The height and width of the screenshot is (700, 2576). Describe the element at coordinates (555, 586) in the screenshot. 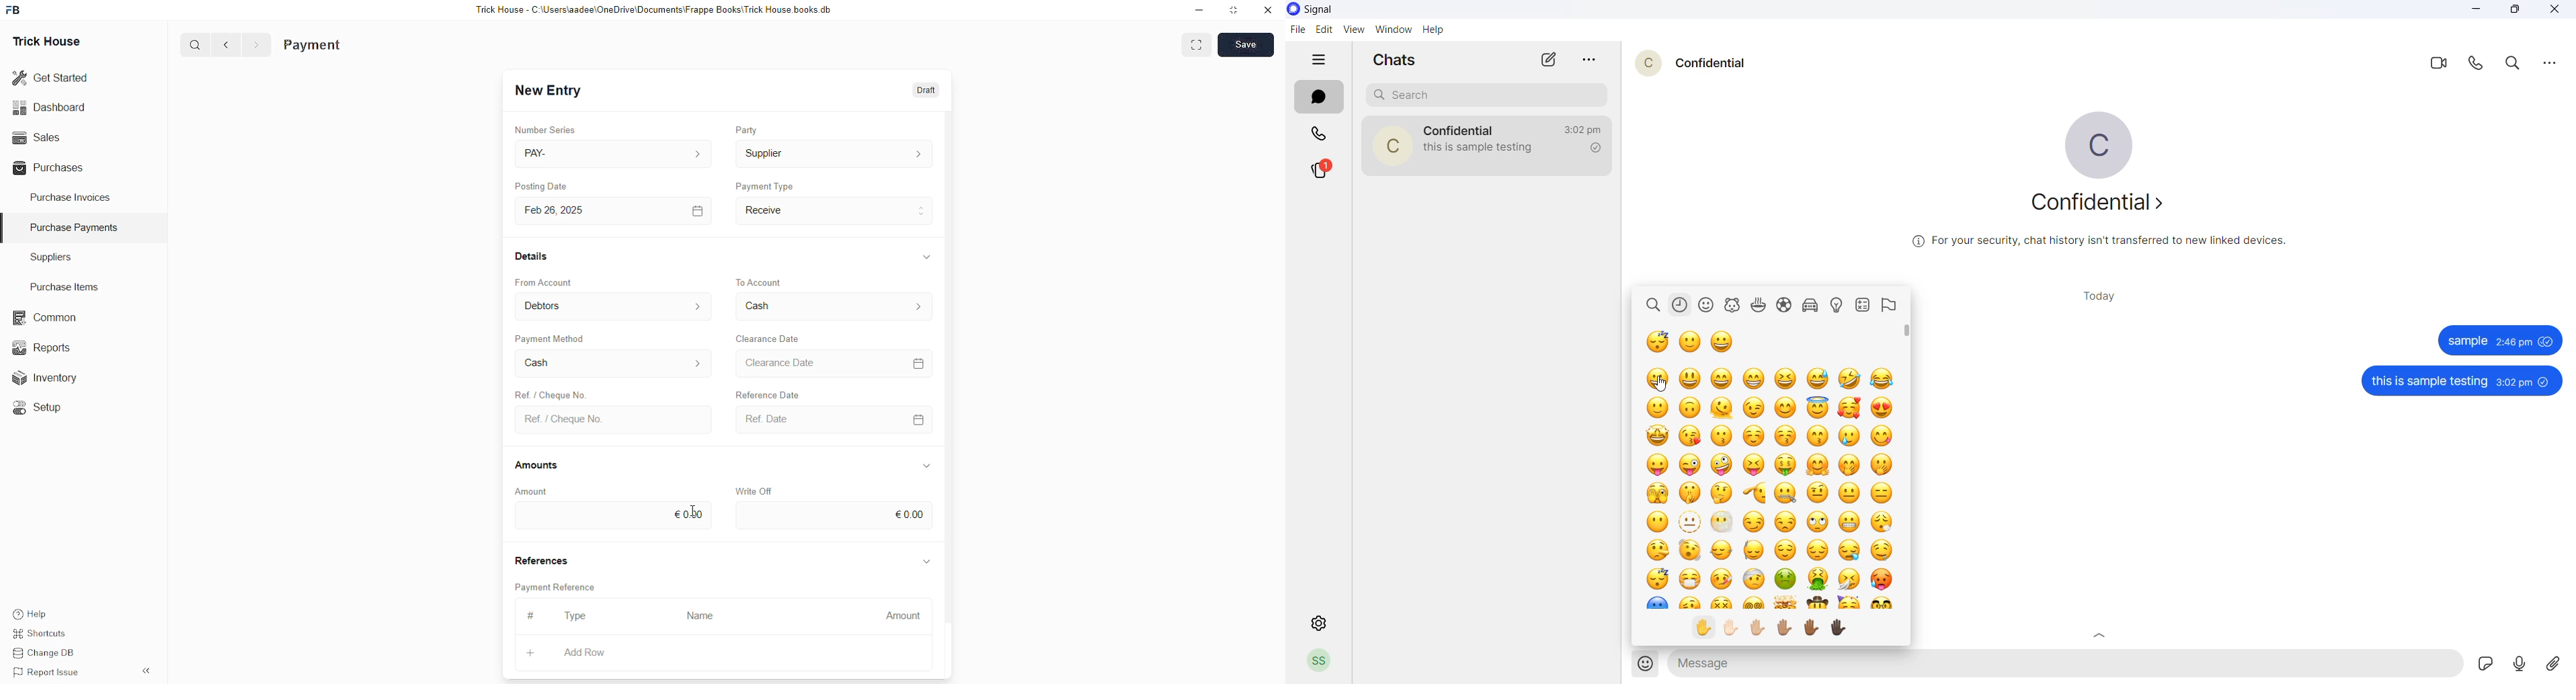

I see `Payment Reference` at that location.